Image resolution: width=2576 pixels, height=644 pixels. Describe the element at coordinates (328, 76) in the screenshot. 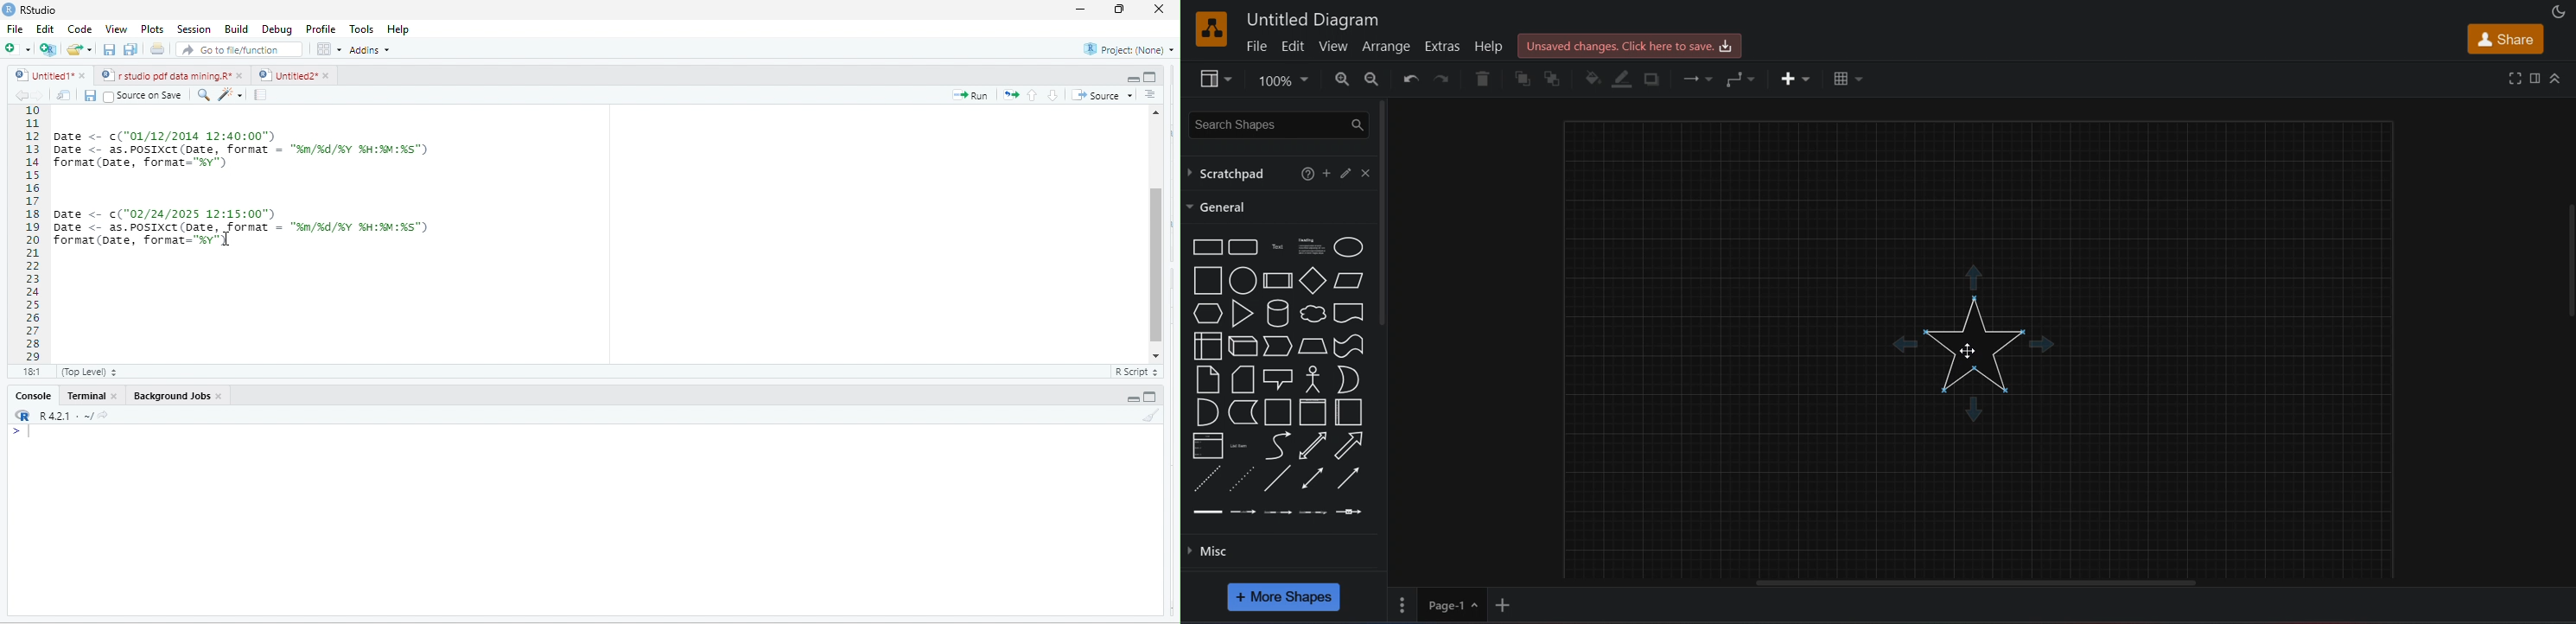

I see `close` at that location.